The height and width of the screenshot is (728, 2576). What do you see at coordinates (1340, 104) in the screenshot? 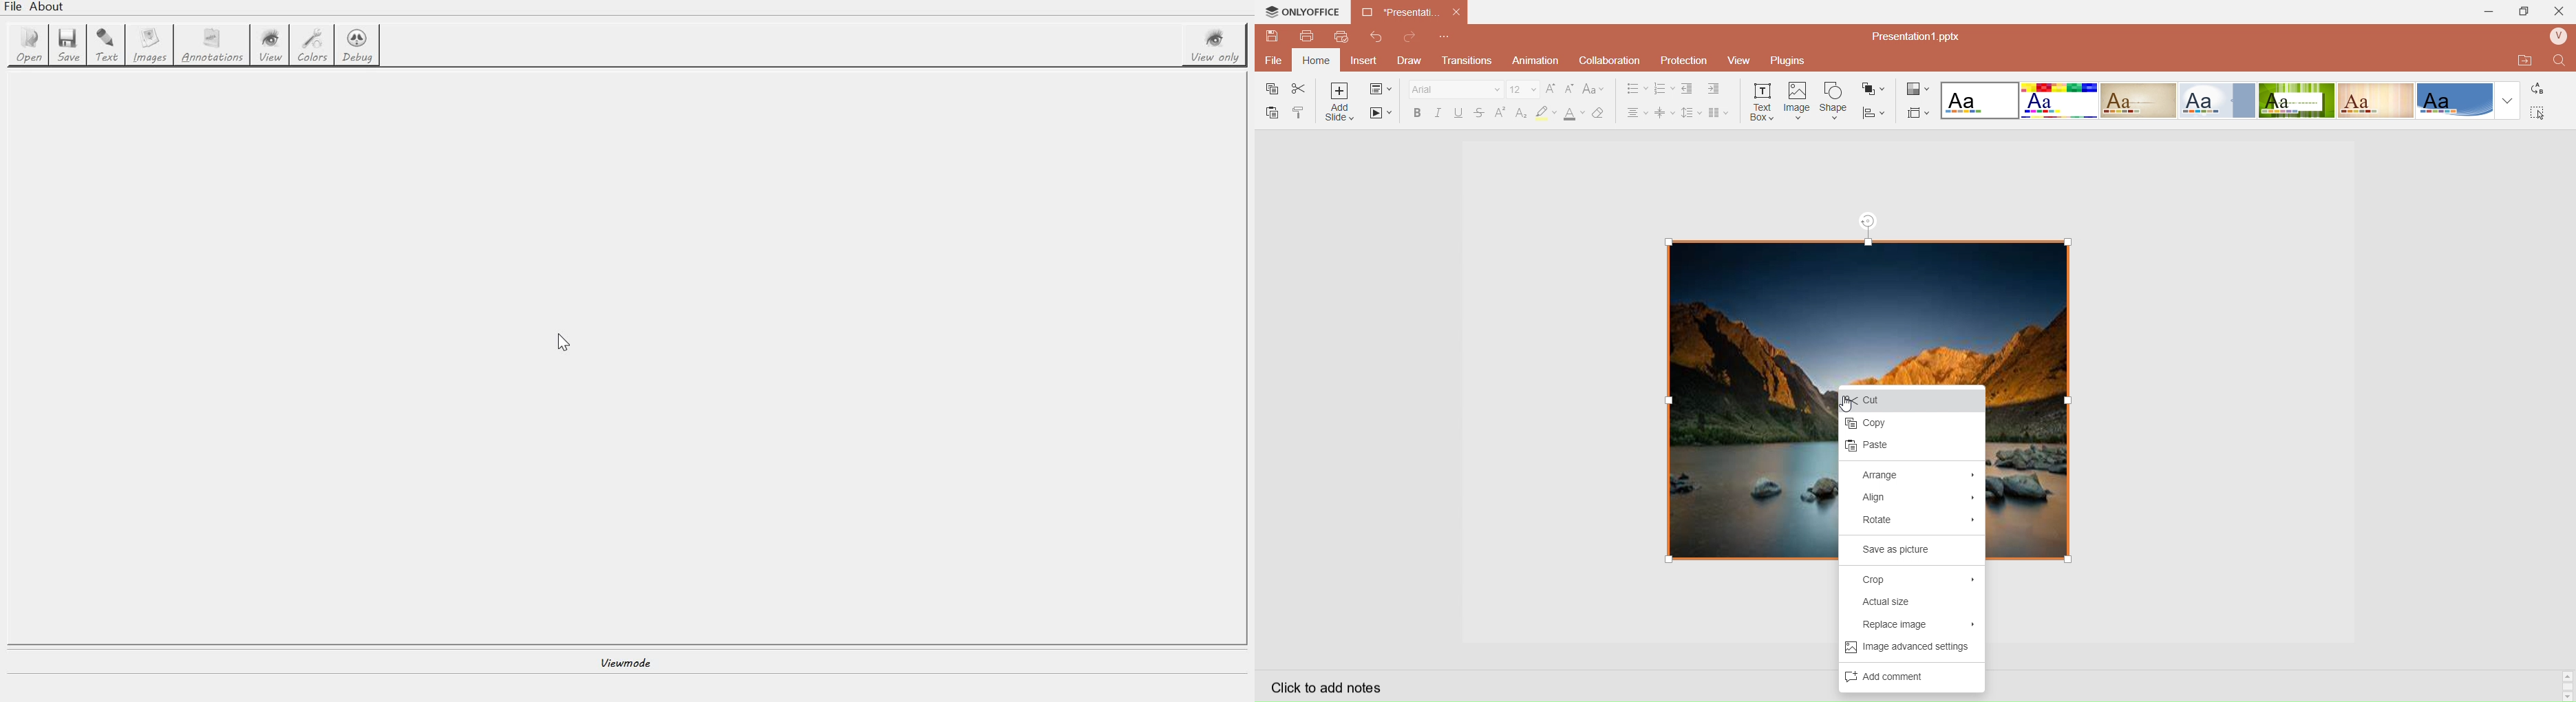
I see `Add Slice` at bounding box center [1340, 104].